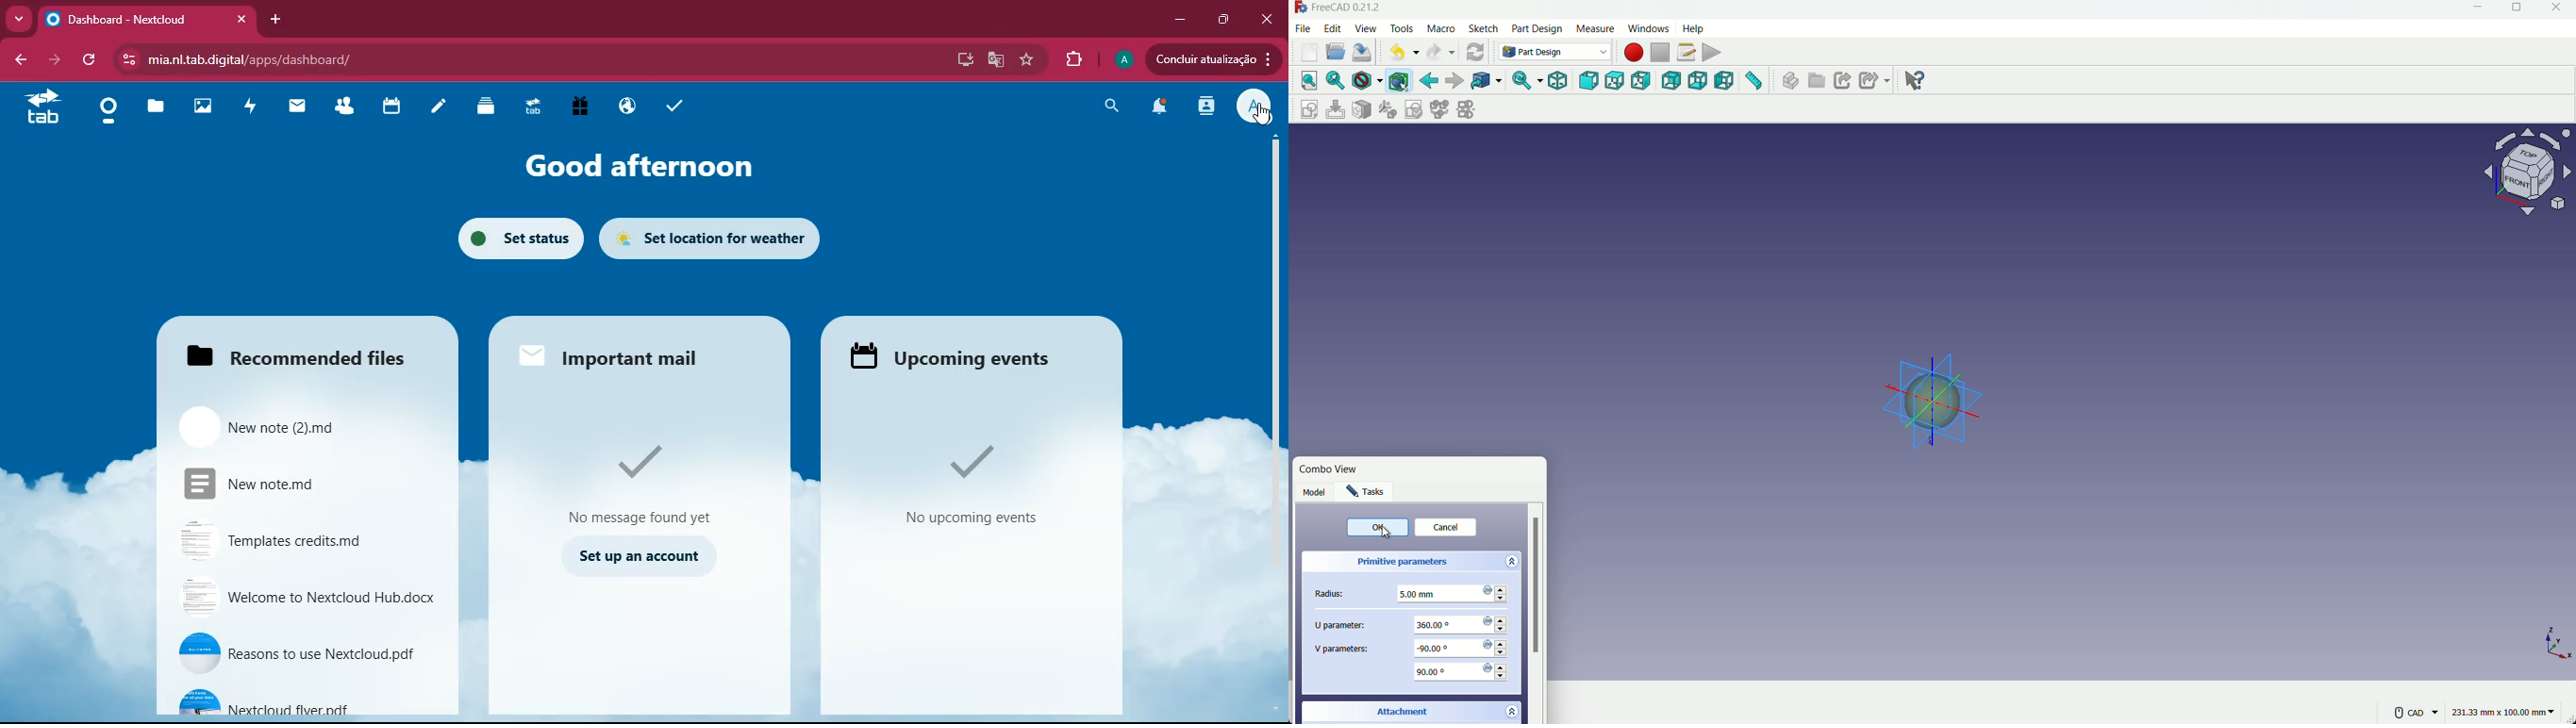 The image size is (2576, 728). What do you see at coordinates (1447, 593) in the screenshot?
I see `radius` at bounding box center [1447, 593].